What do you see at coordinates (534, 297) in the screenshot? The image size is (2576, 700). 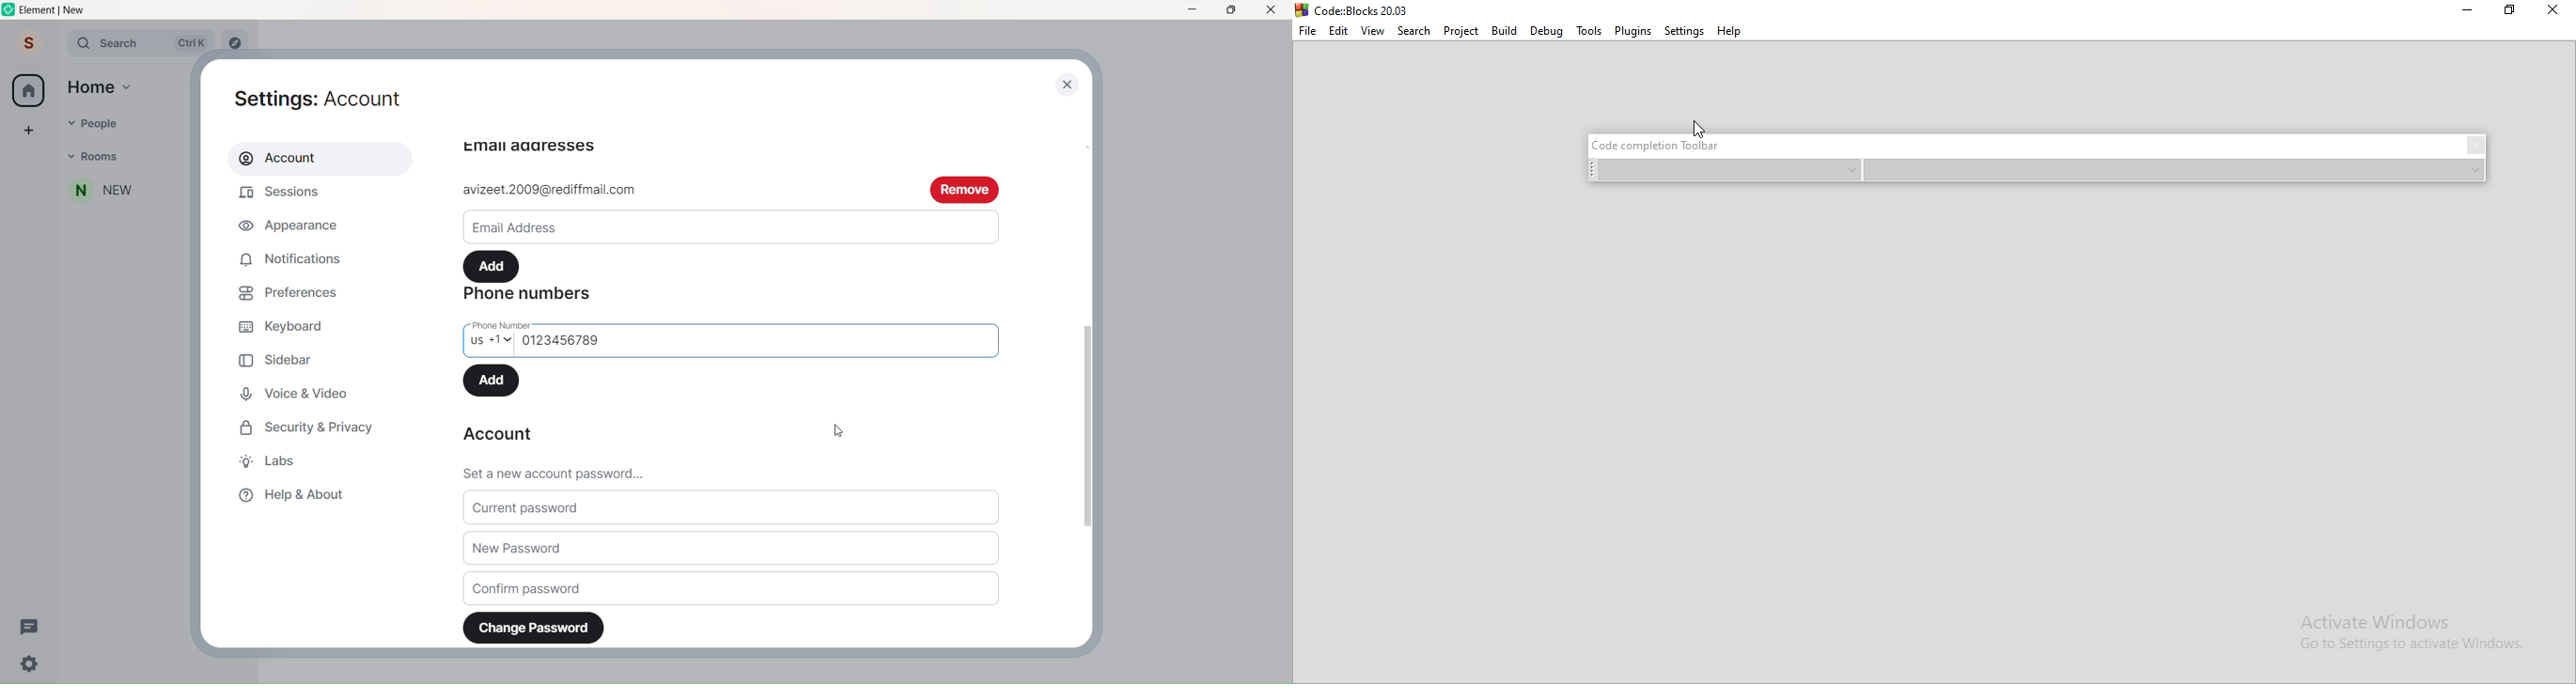 I see `Phone Numbers` at bounding box center [534, 297].